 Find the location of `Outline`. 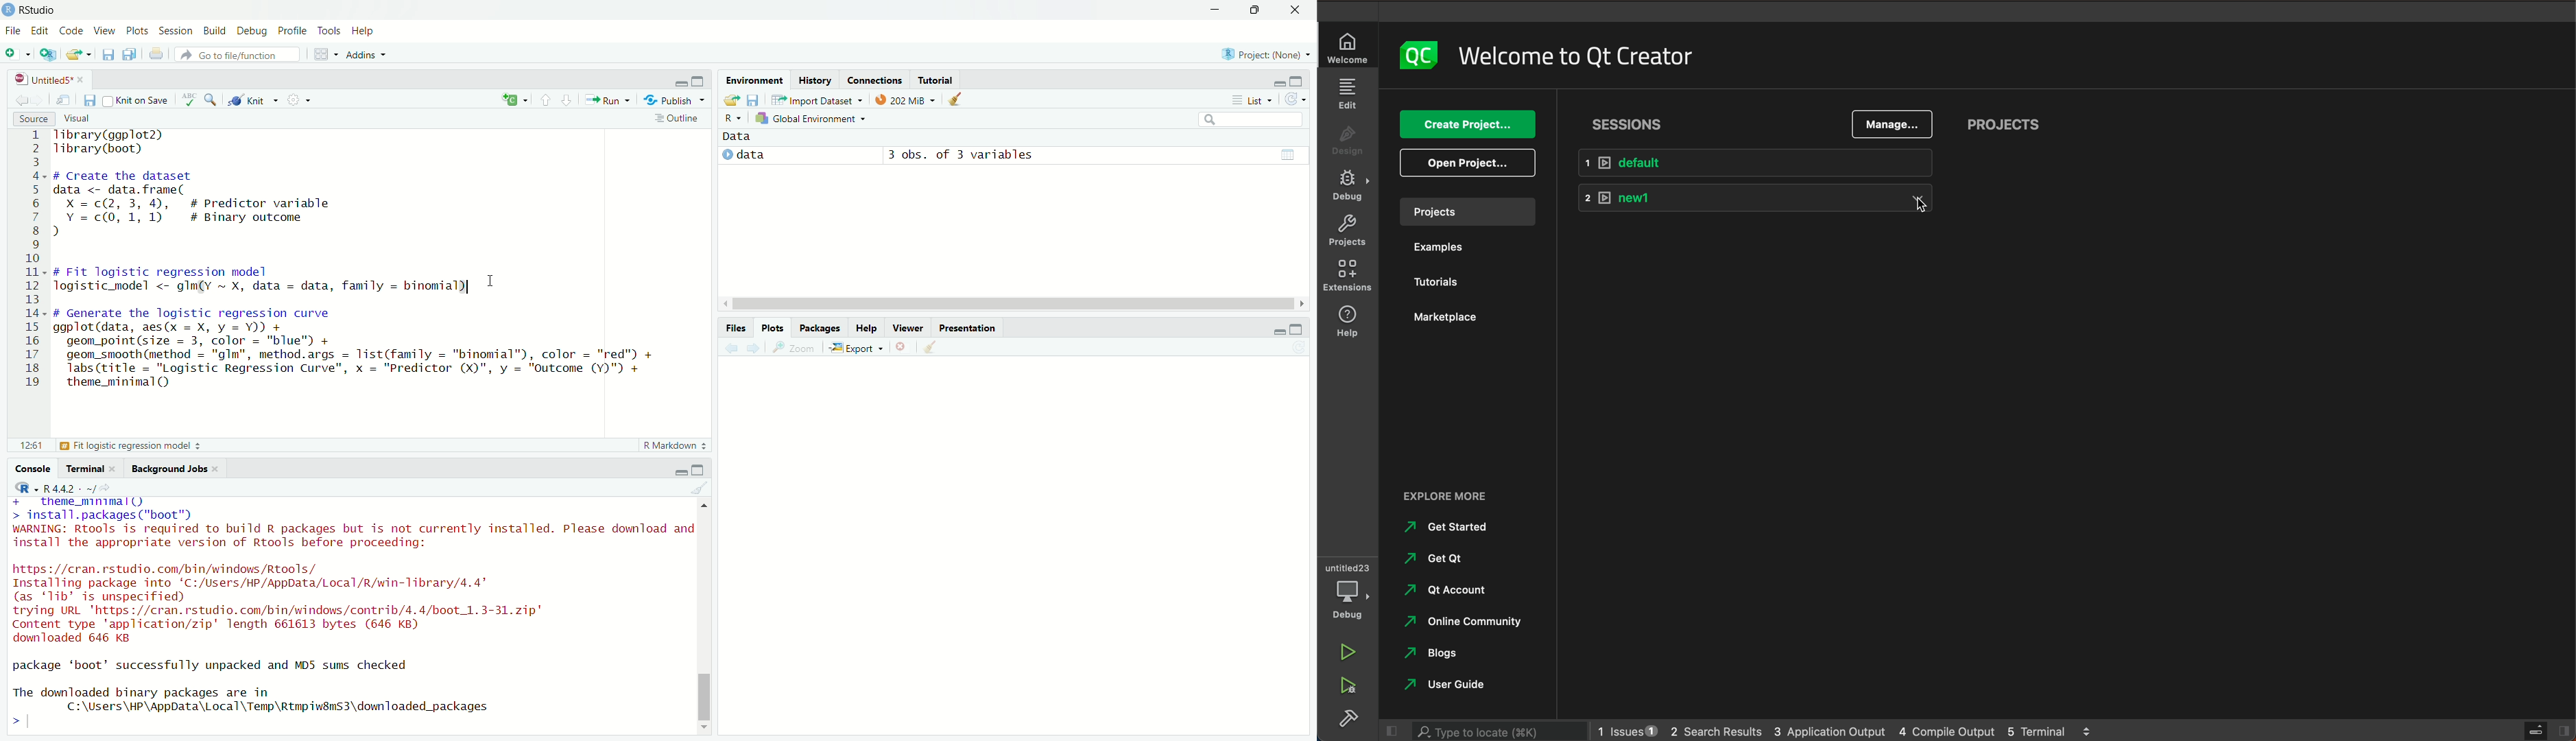

Outline is located at coordinates (679, 117).